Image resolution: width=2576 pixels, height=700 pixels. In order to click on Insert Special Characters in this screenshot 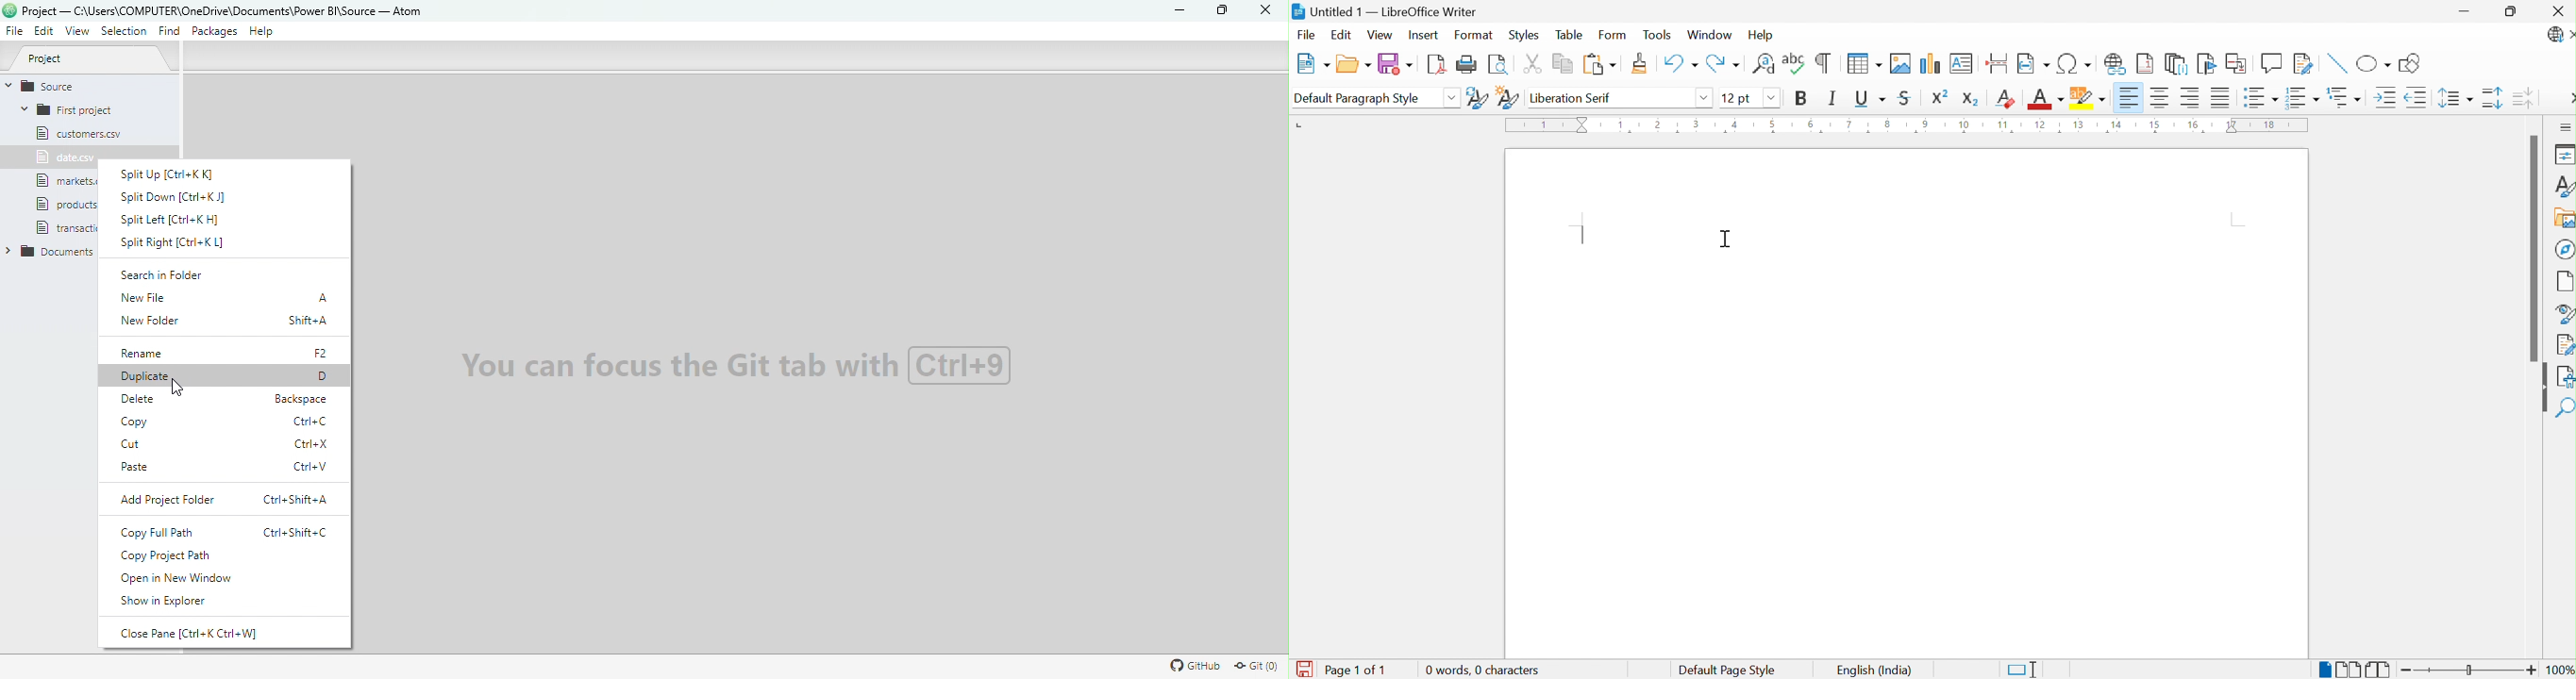, I will do `click(2074, 63)`.